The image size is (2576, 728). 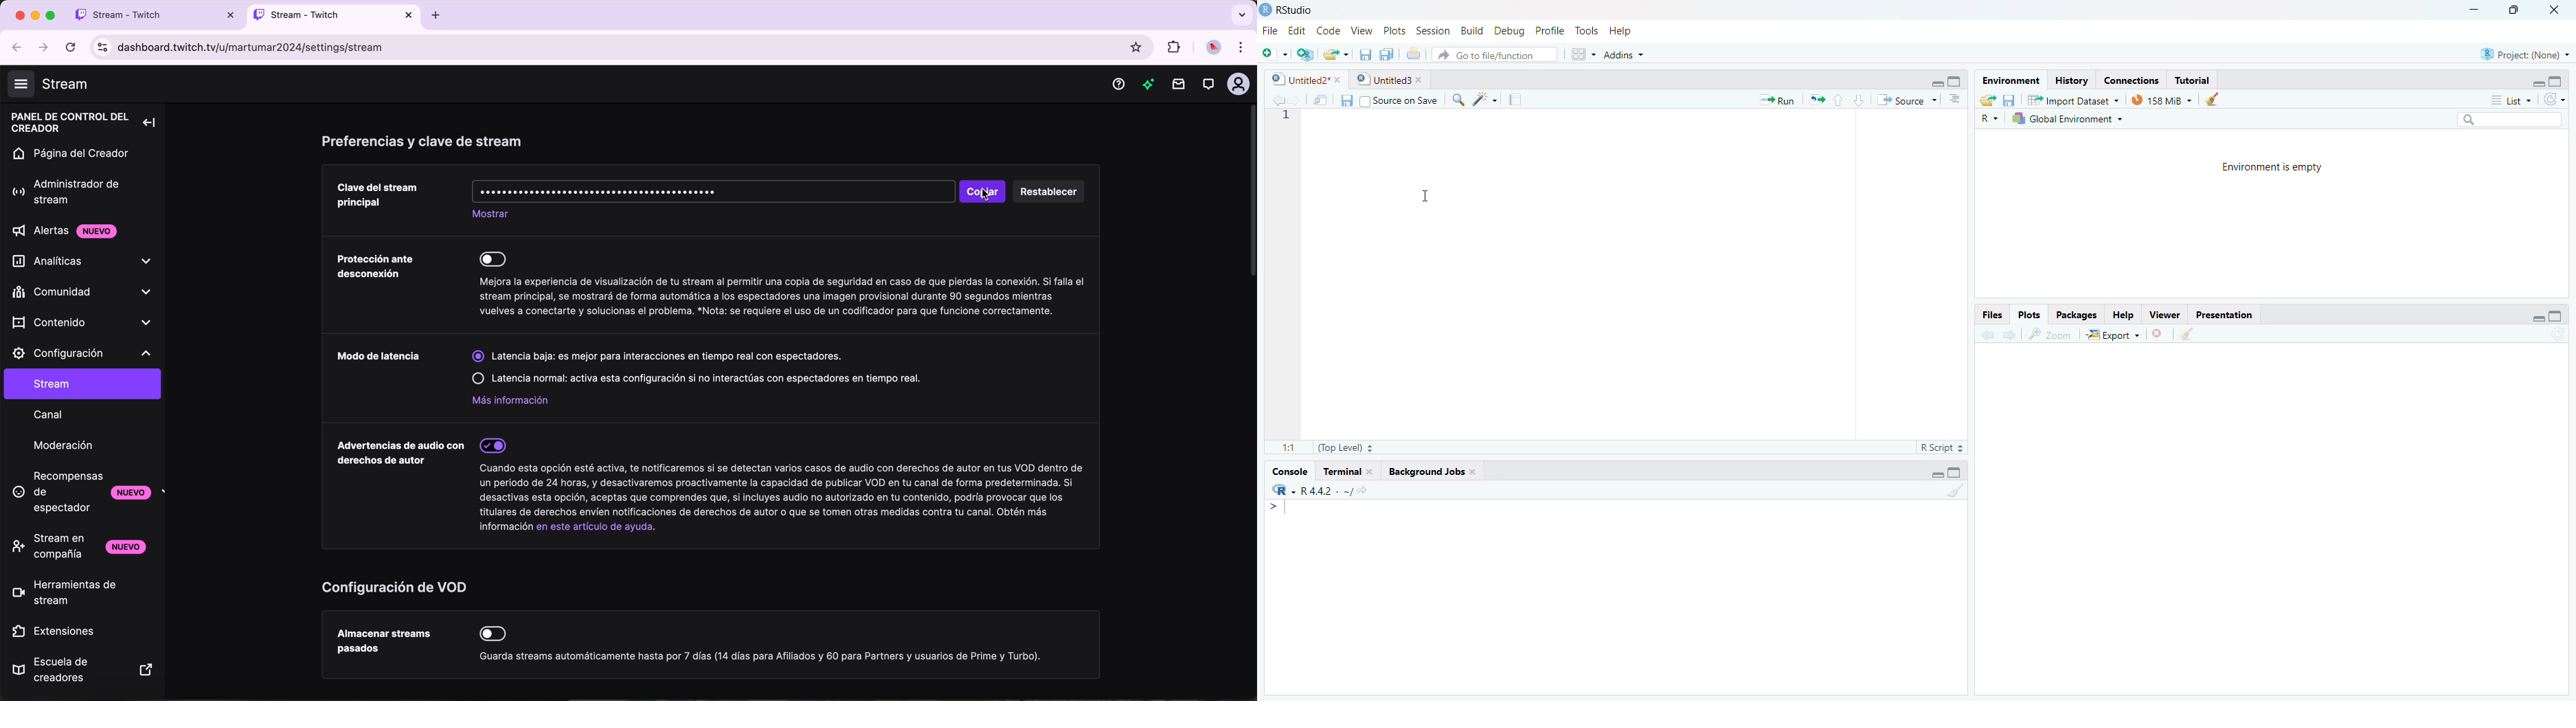 I want to click on Export, so click(x=2115, y=333).